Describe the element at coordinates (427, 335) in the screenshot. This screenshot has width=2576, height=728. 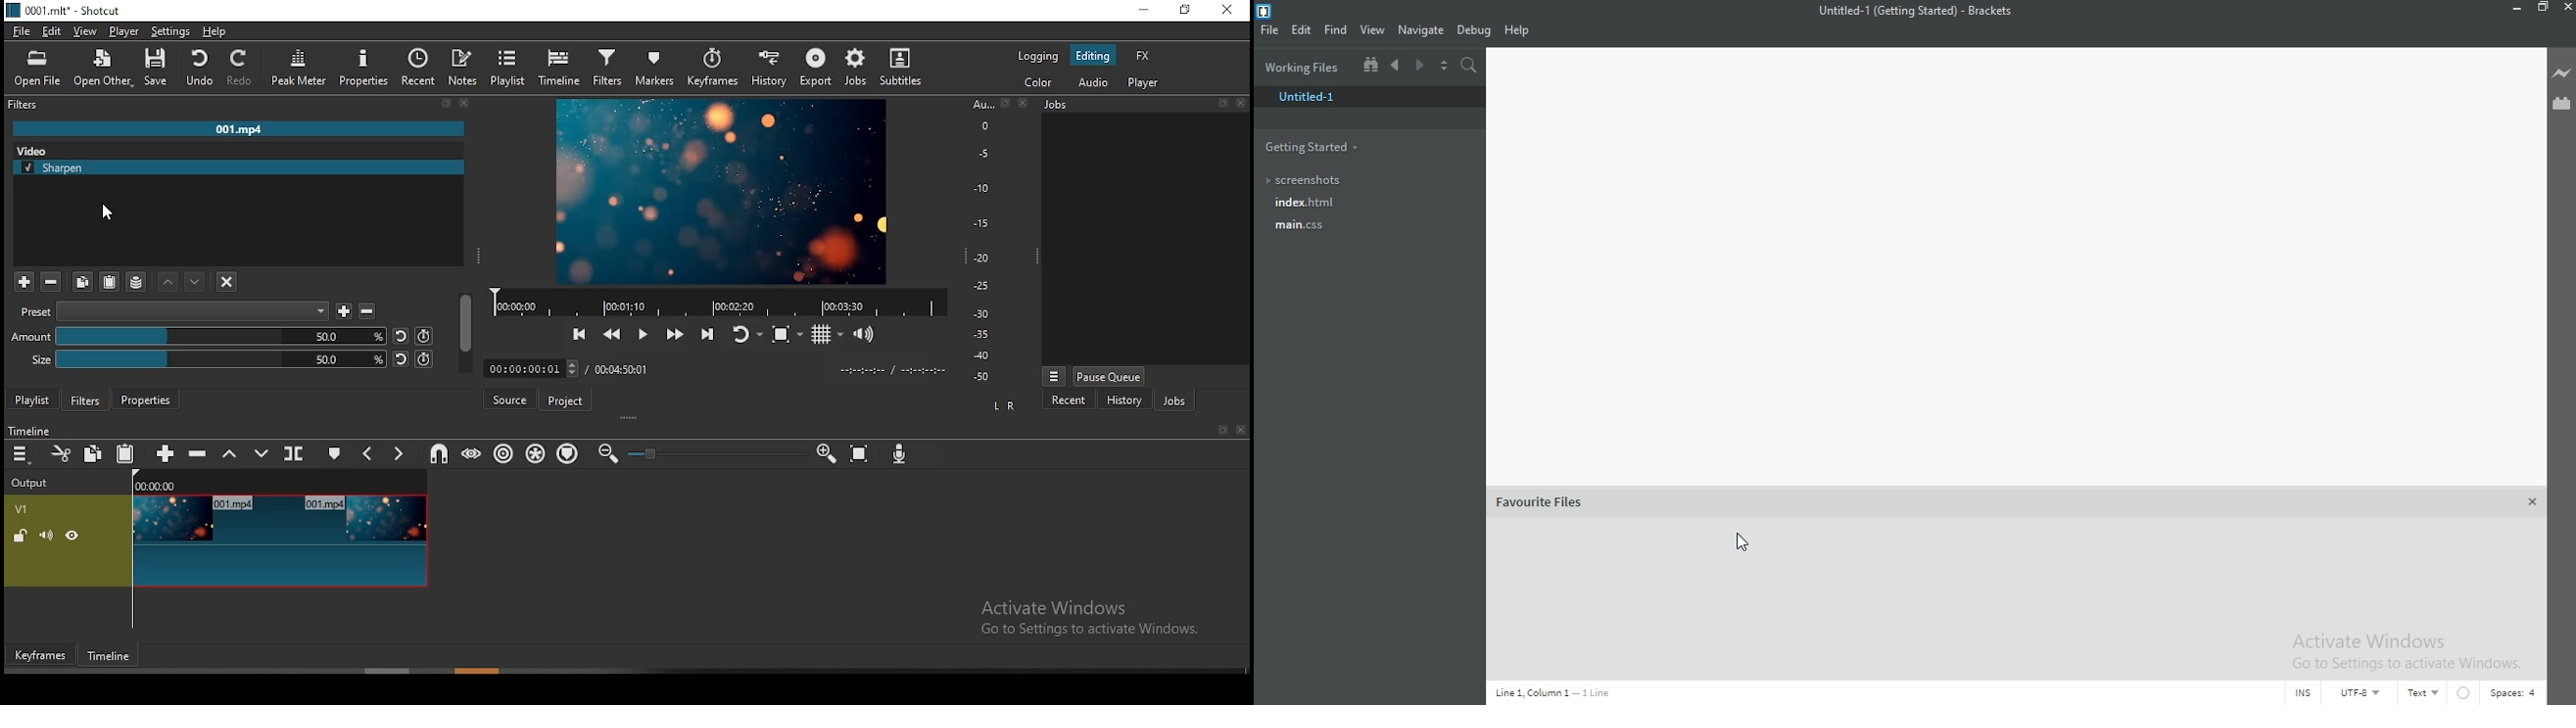
I see `redo` at that location.